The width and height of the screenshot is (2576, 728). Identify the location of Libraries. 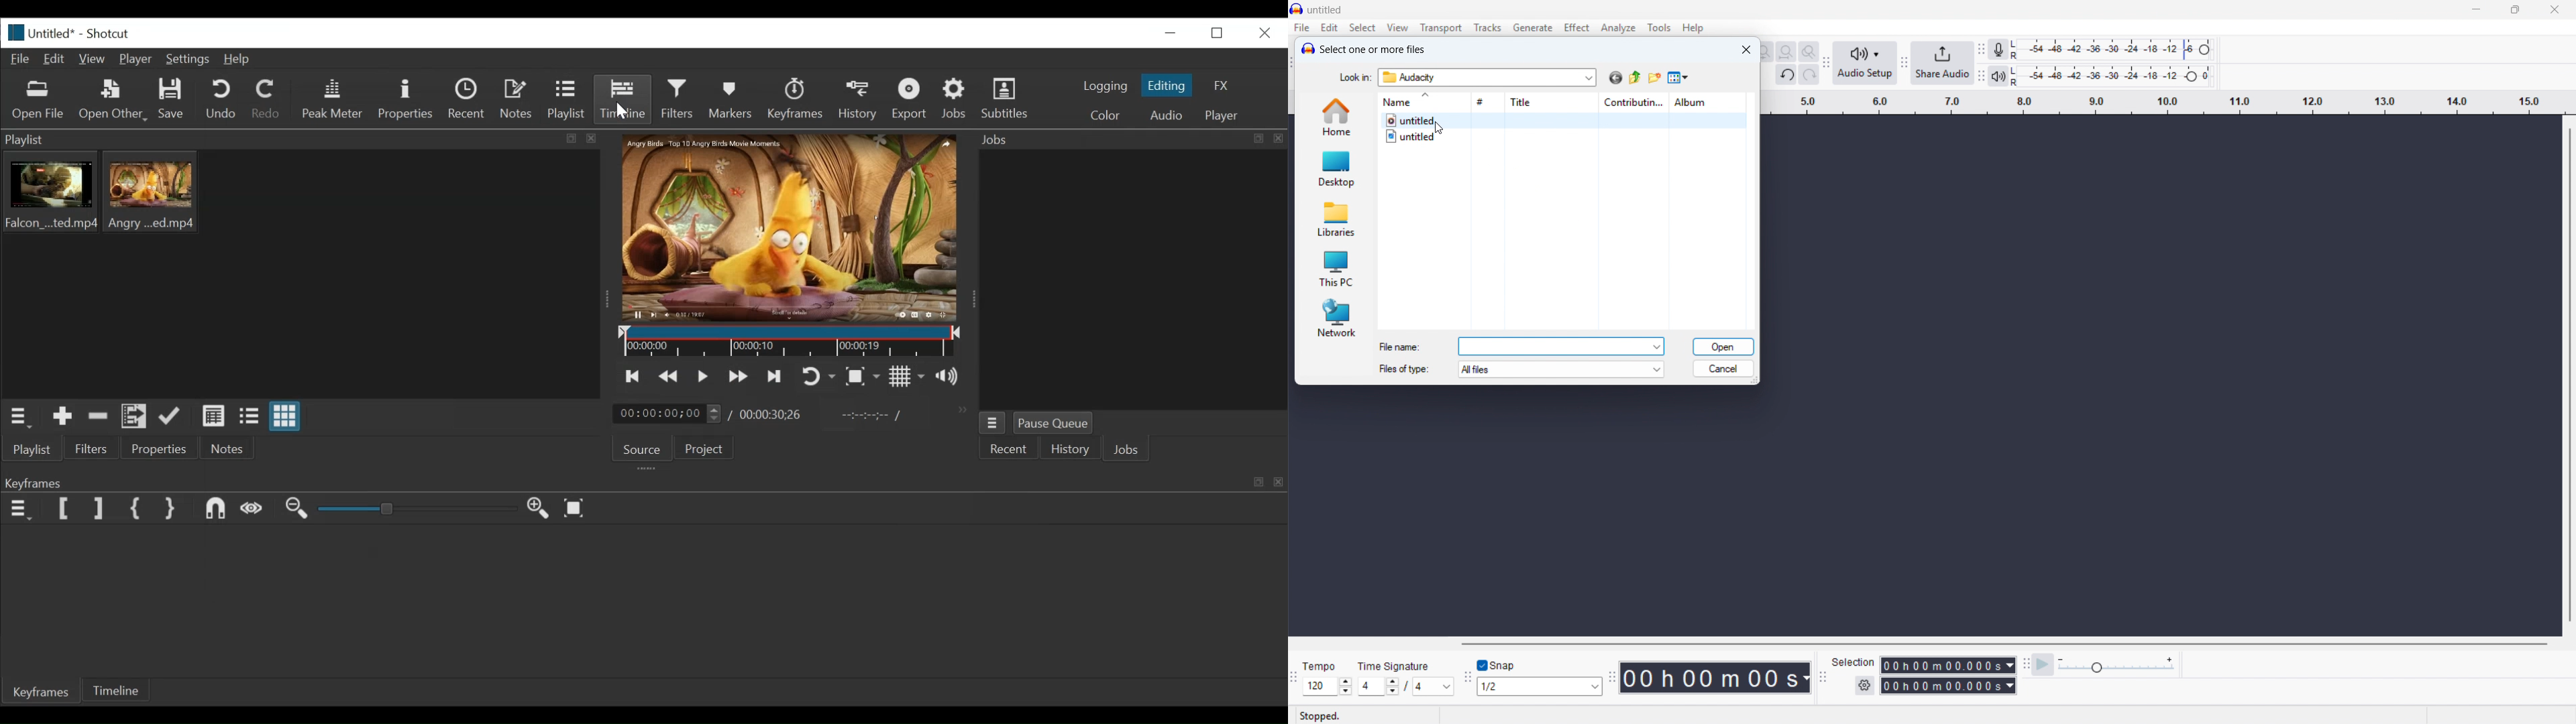
(1335, 217).